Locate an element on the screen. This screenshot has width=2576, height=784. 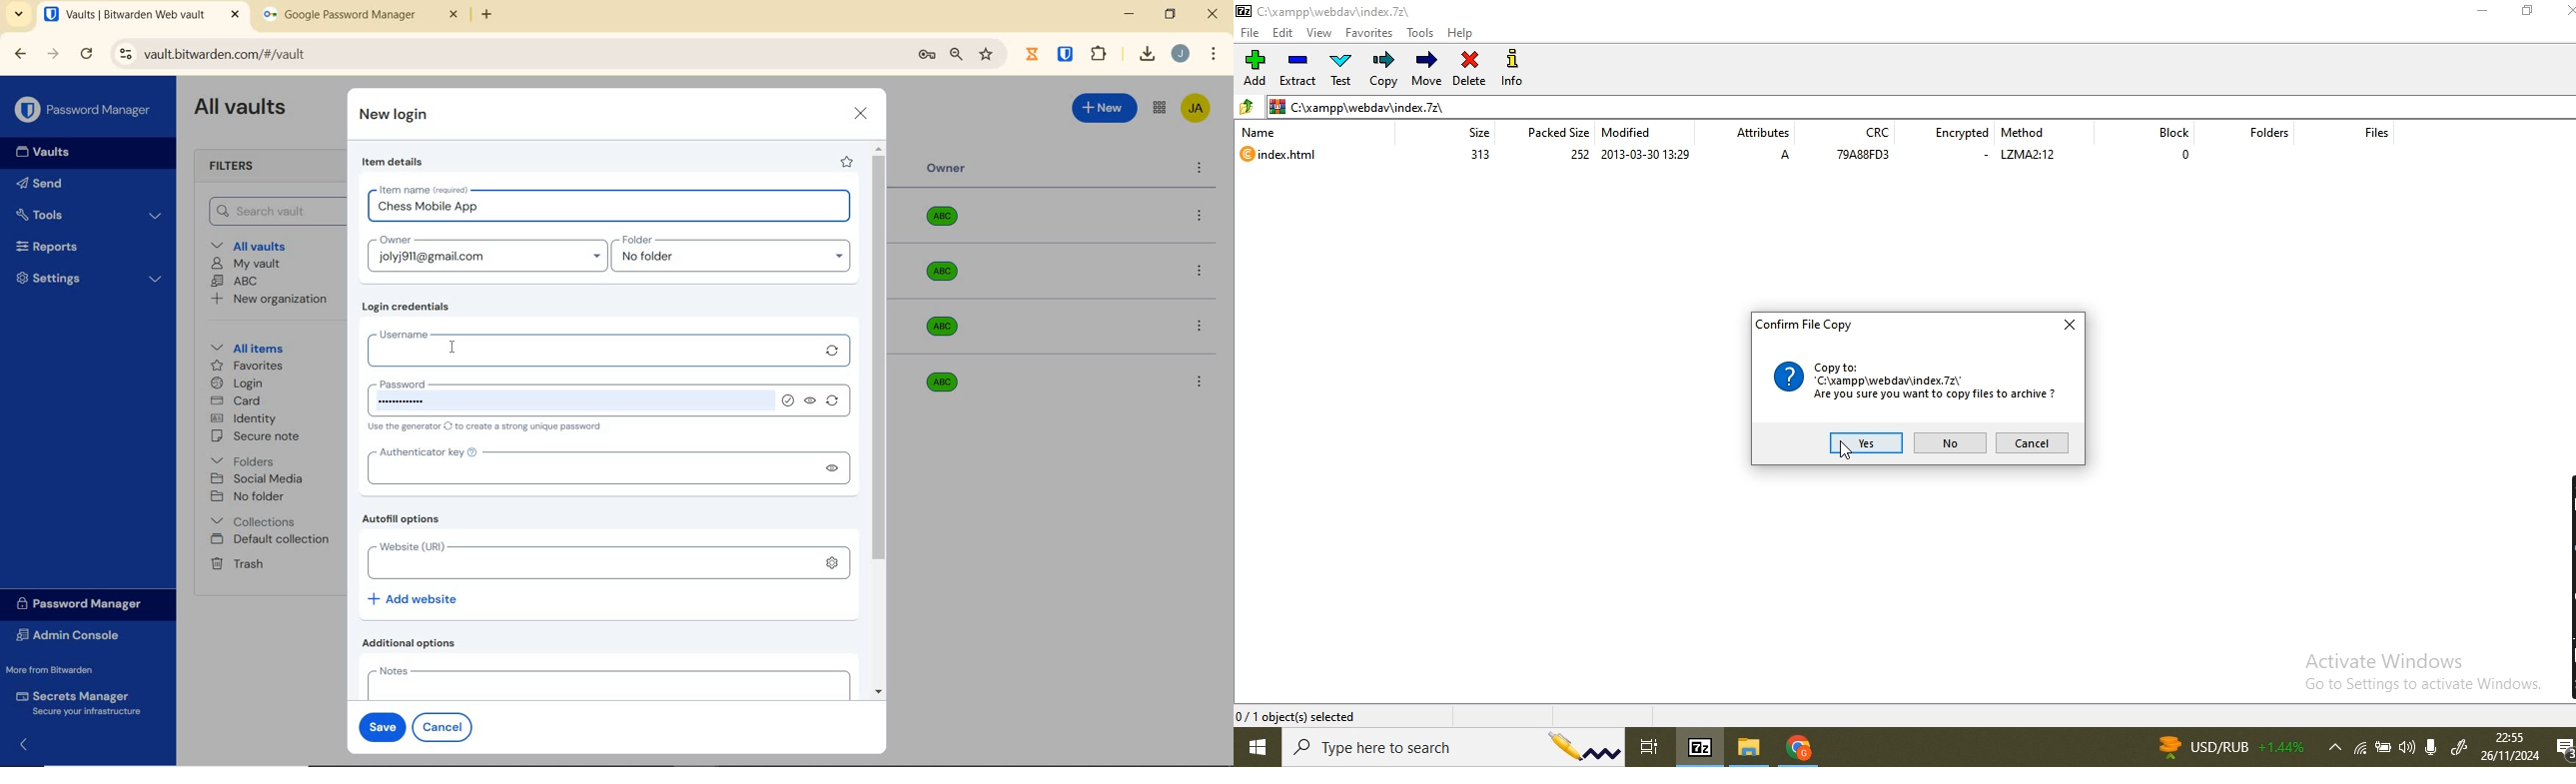
notifications is located at coordinates (2562, 749).